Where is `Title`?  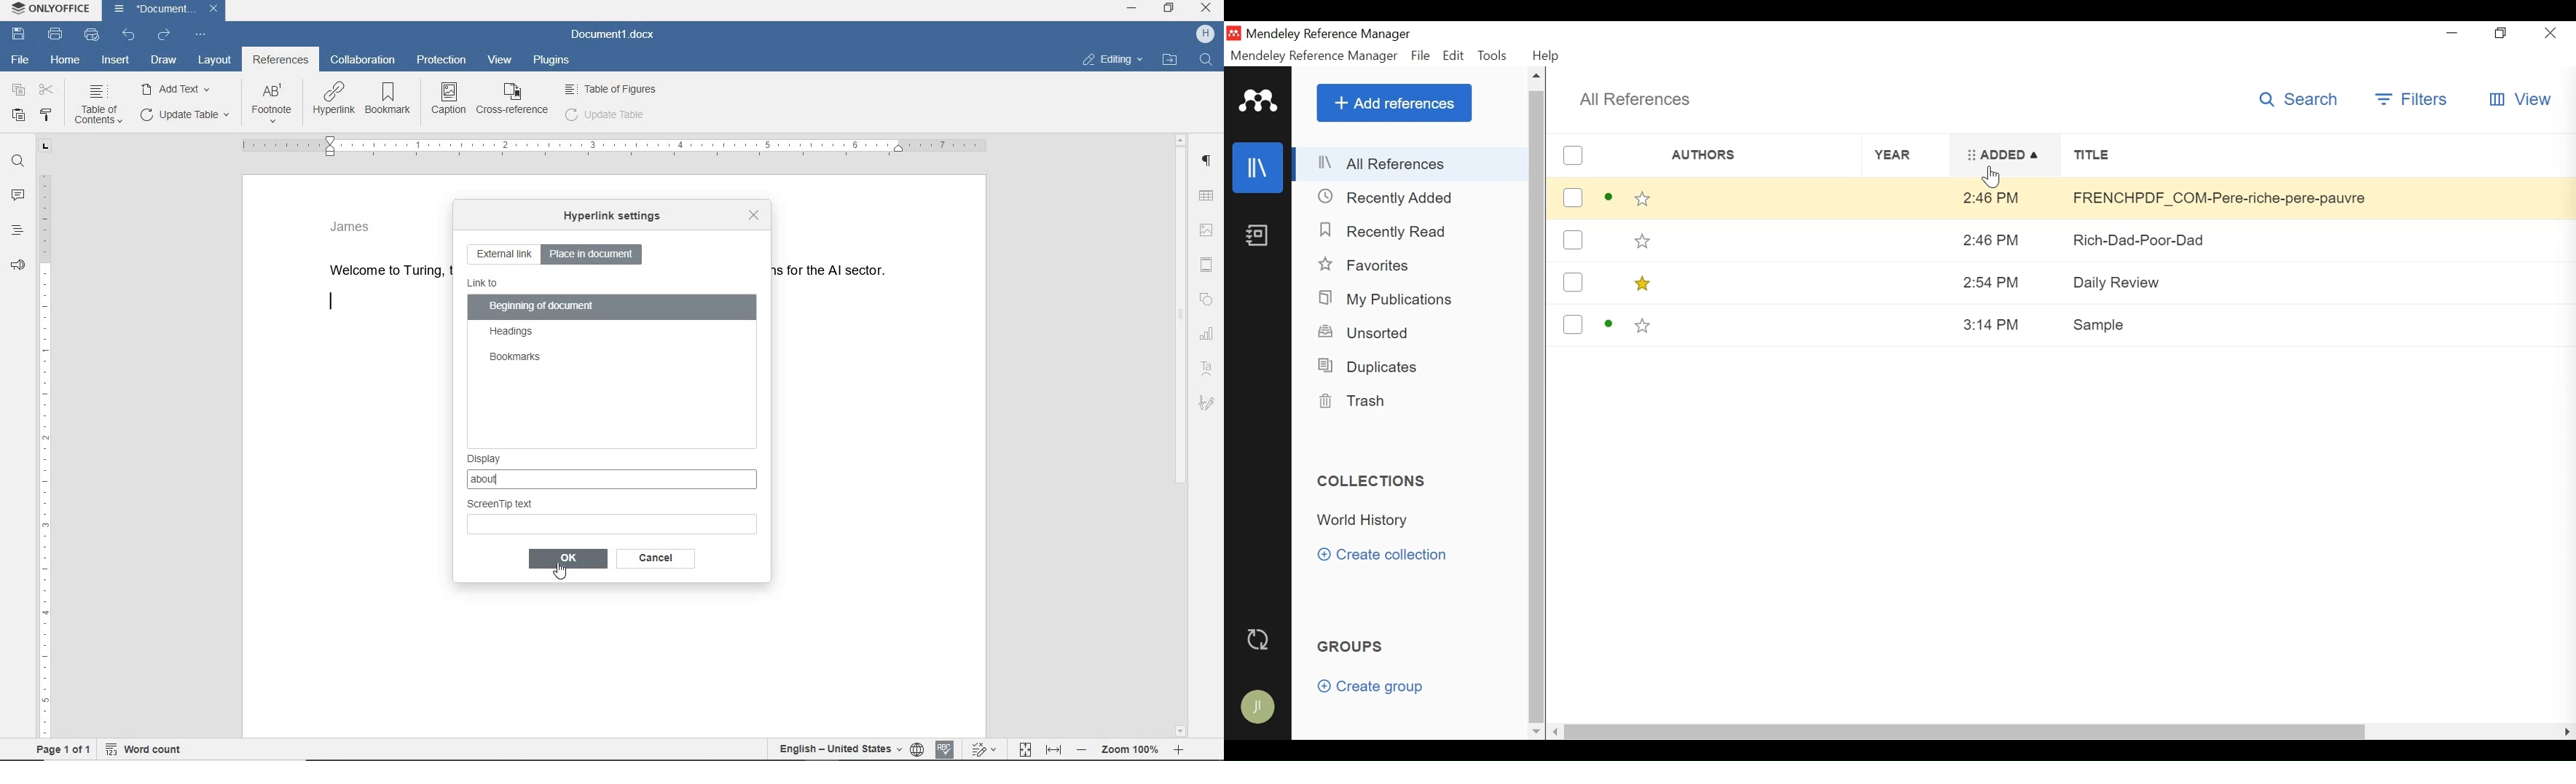 Title is located at coordinates (2313, 154).